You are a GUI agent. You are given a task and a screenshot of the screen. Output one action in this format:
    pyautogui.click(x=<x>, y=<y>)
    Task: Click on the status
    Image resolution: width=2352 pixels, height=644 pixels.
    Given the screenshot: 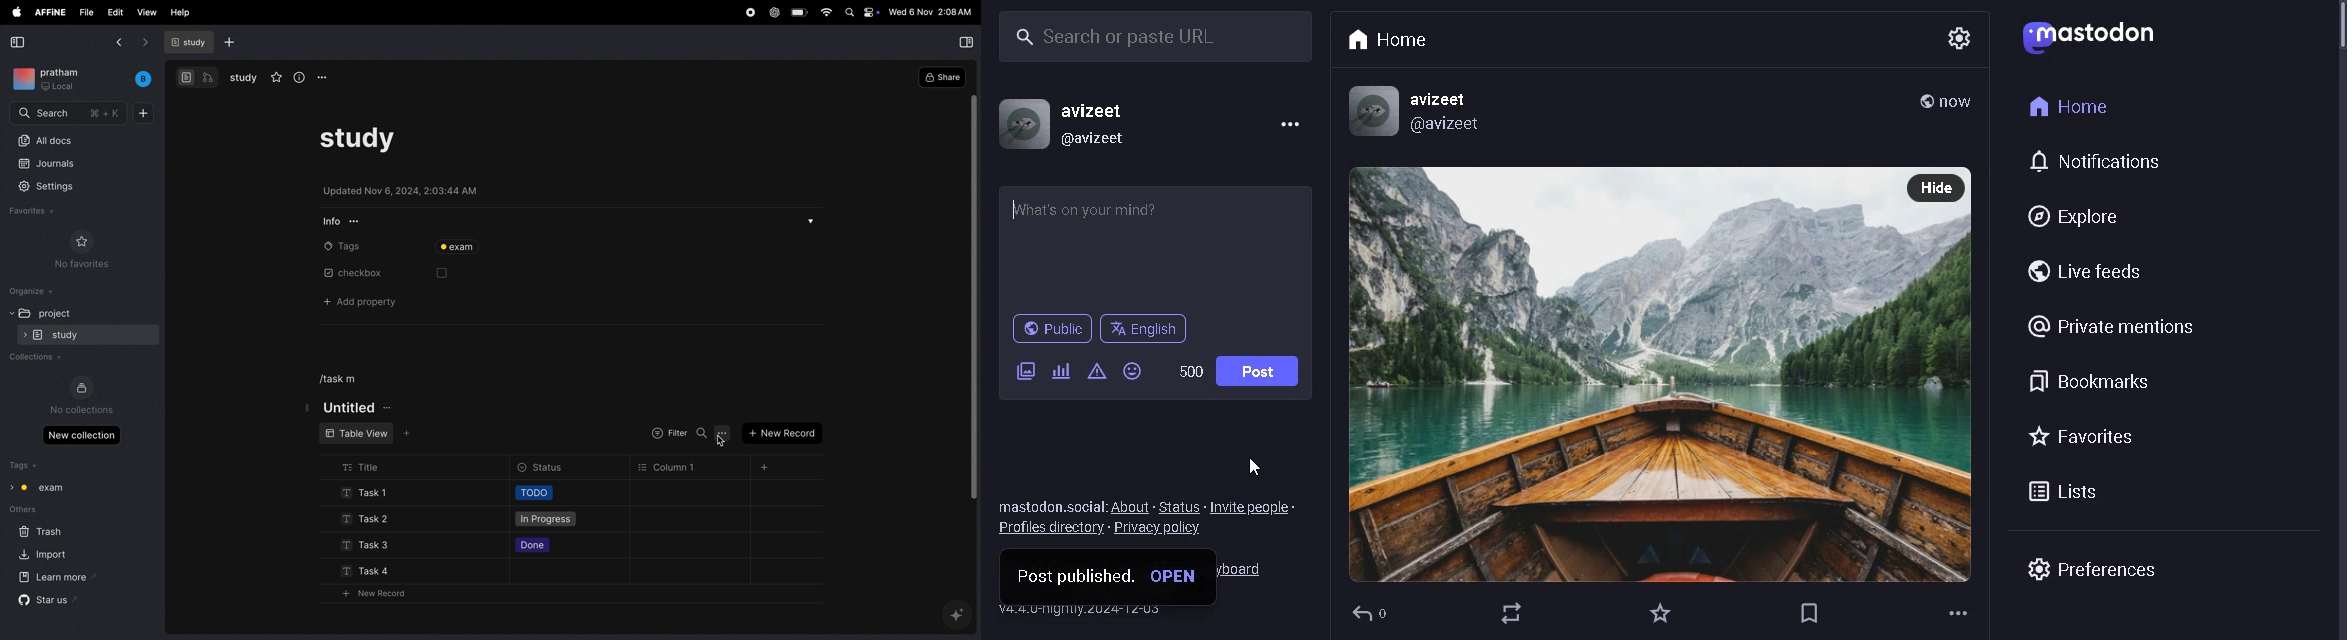 What is the action you would take?
    pyautogui.click(x=1180, y=507)
    